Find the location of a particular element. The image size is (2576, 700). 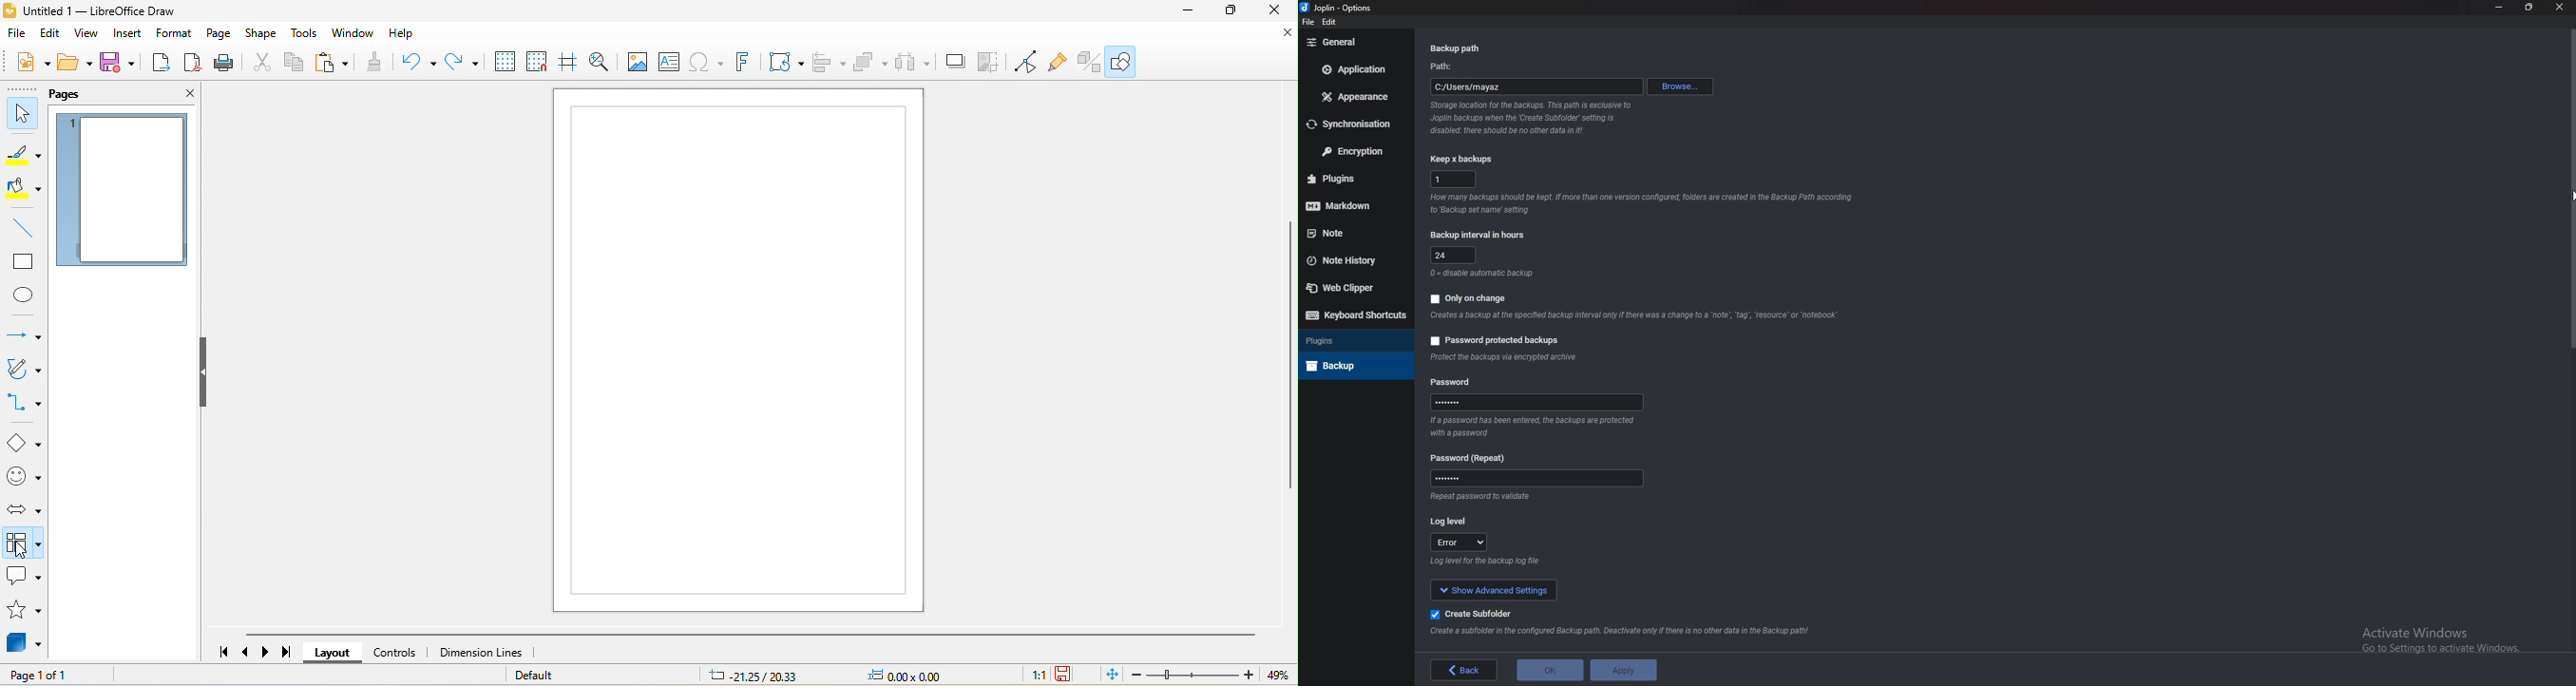

21.25/20.33 is located at coordinates (761, 675).